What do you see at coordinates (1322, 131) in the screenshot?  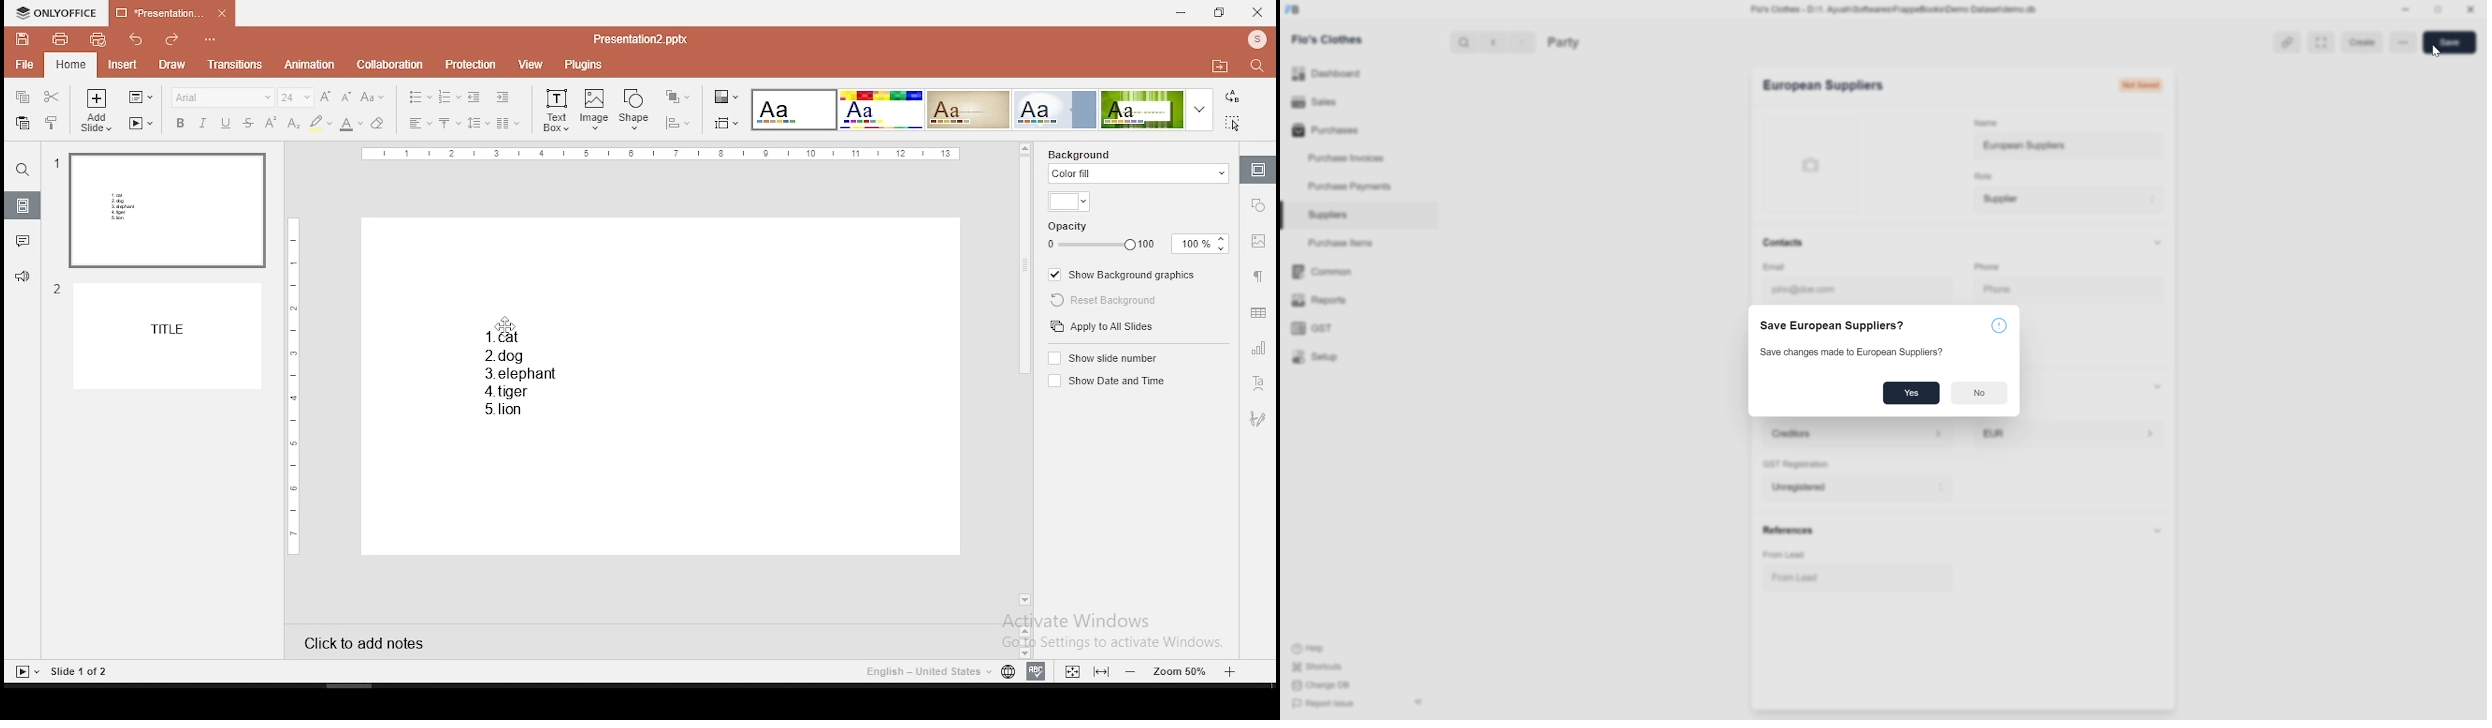 I see `purchases` at bounding box center [1322, 131].